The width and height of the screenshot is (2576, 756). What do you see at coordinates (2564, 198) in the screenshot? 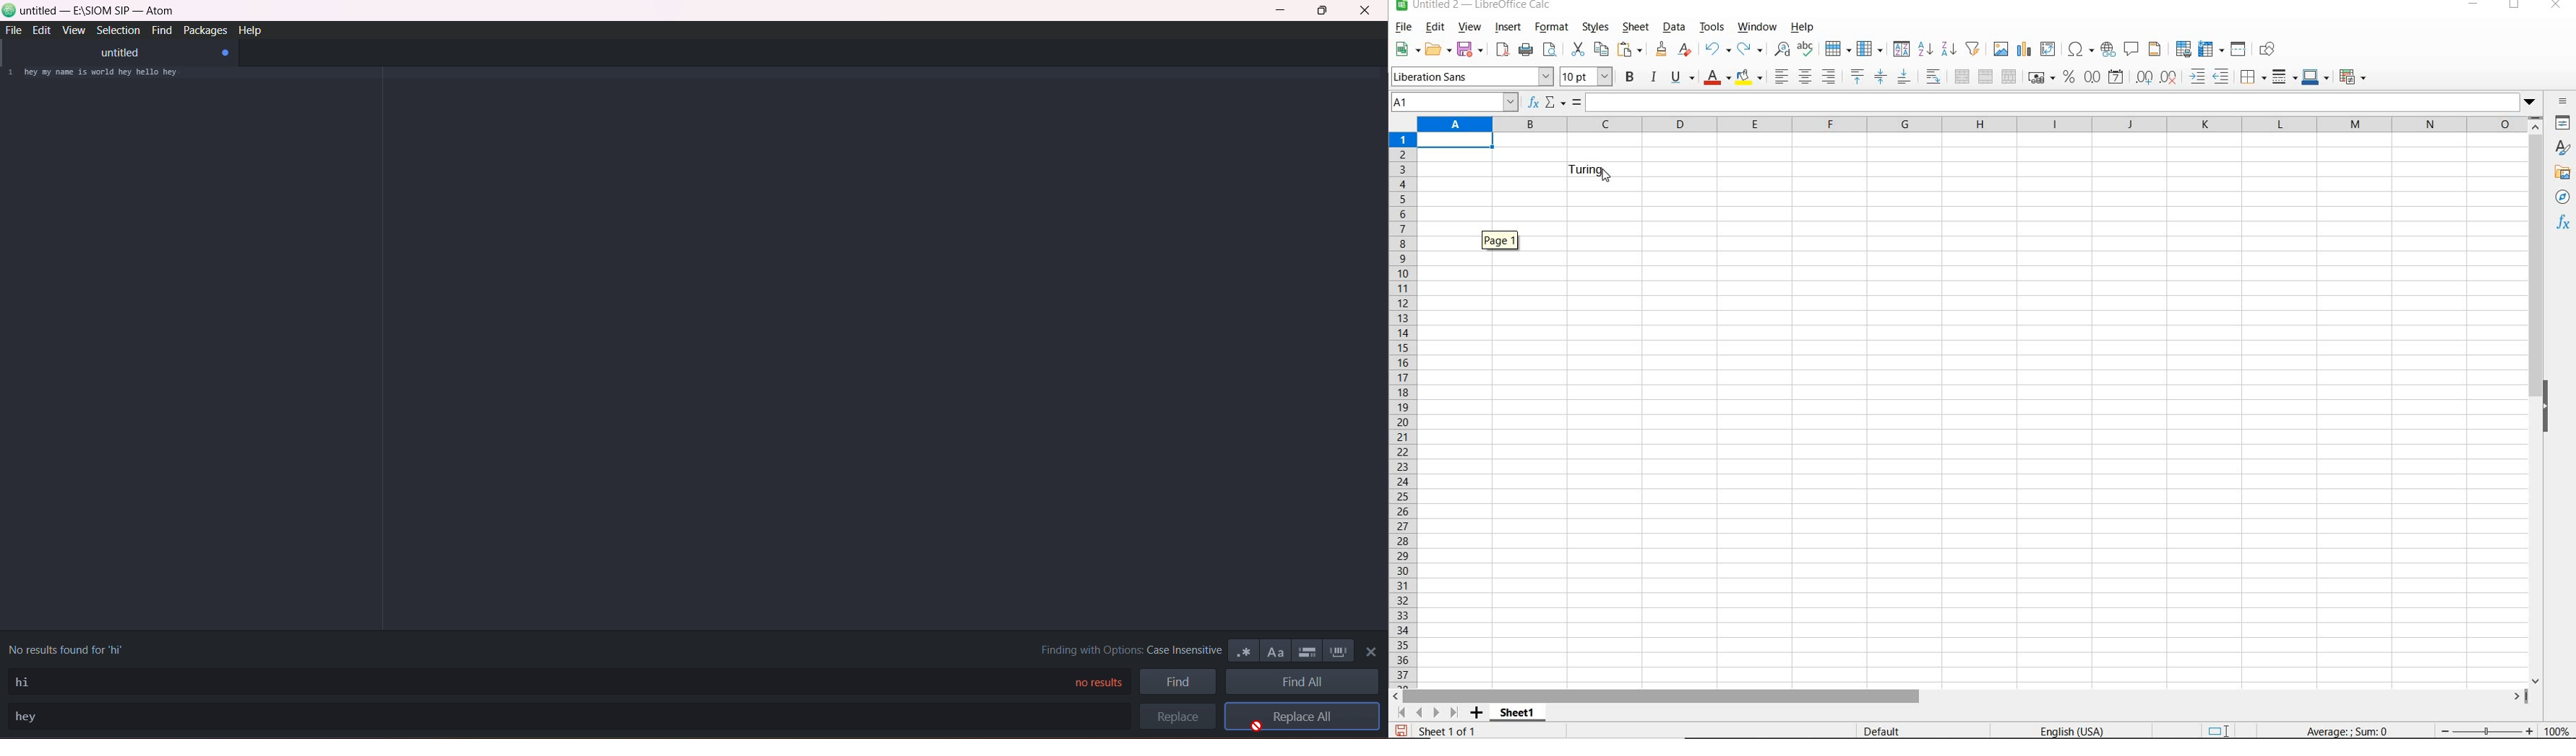
I see `NAVIGATOR` at bounding box center [2564, 198].